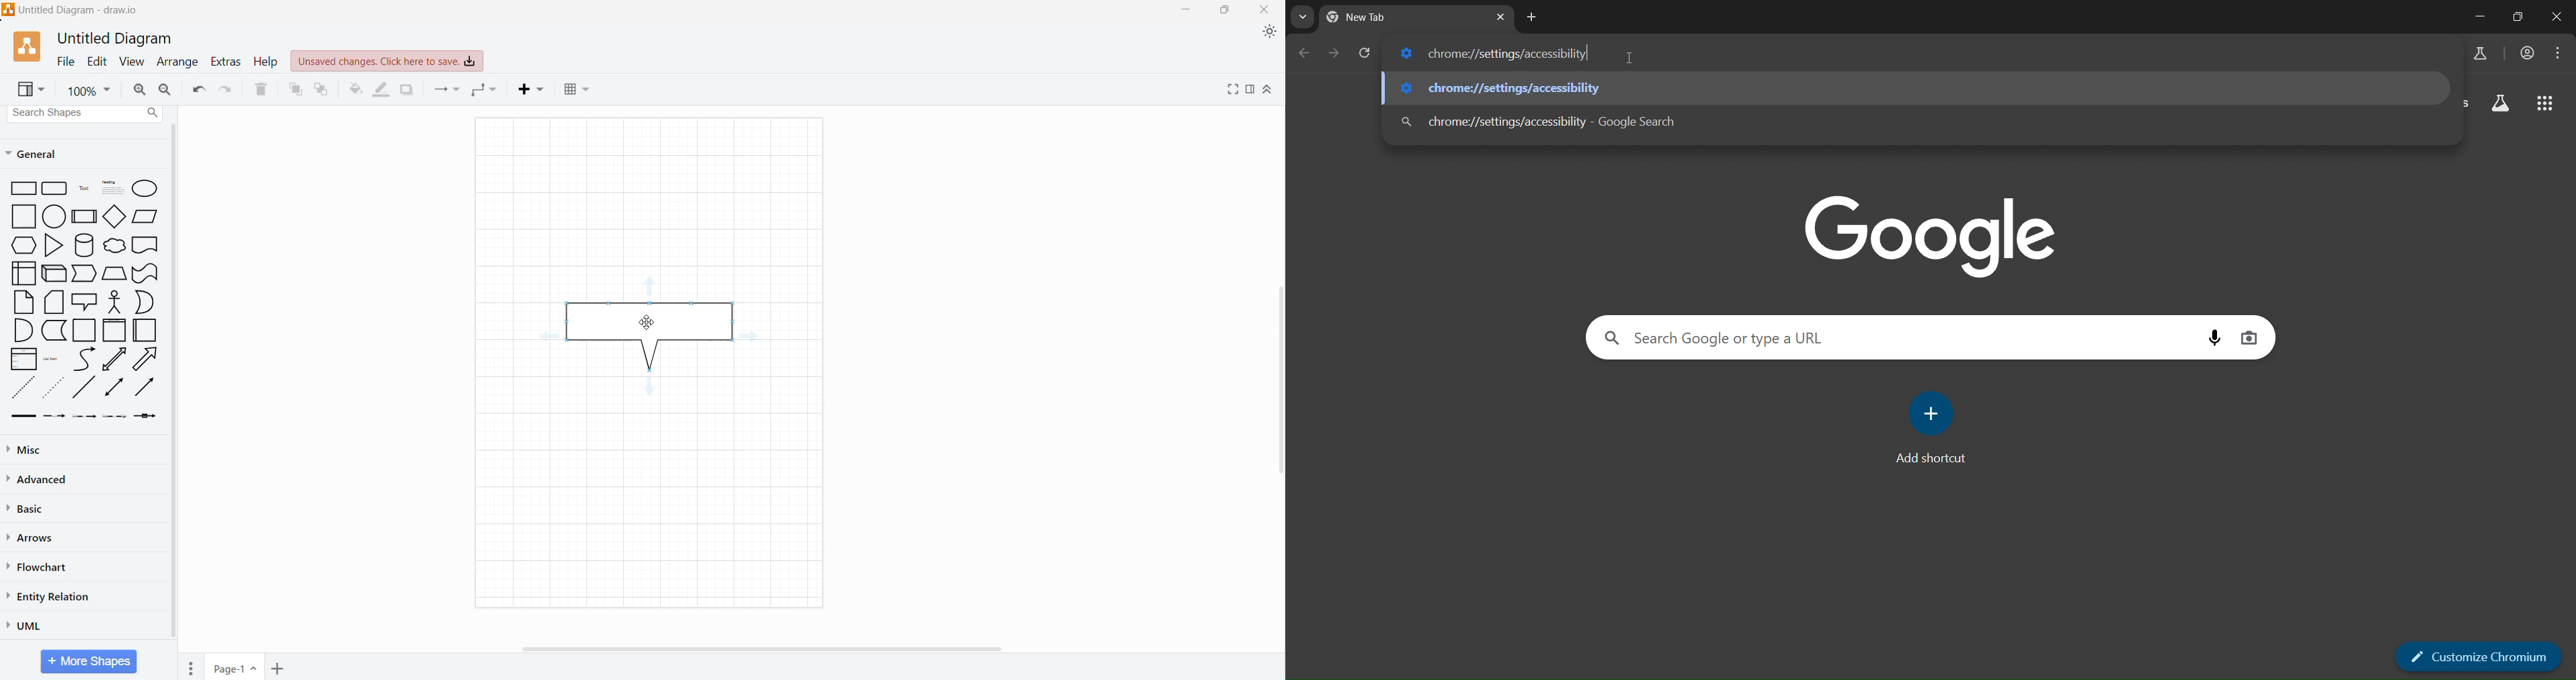 The image size is (2576, 700). I want to click on Search Google or type a URL, so click(1722, 339).